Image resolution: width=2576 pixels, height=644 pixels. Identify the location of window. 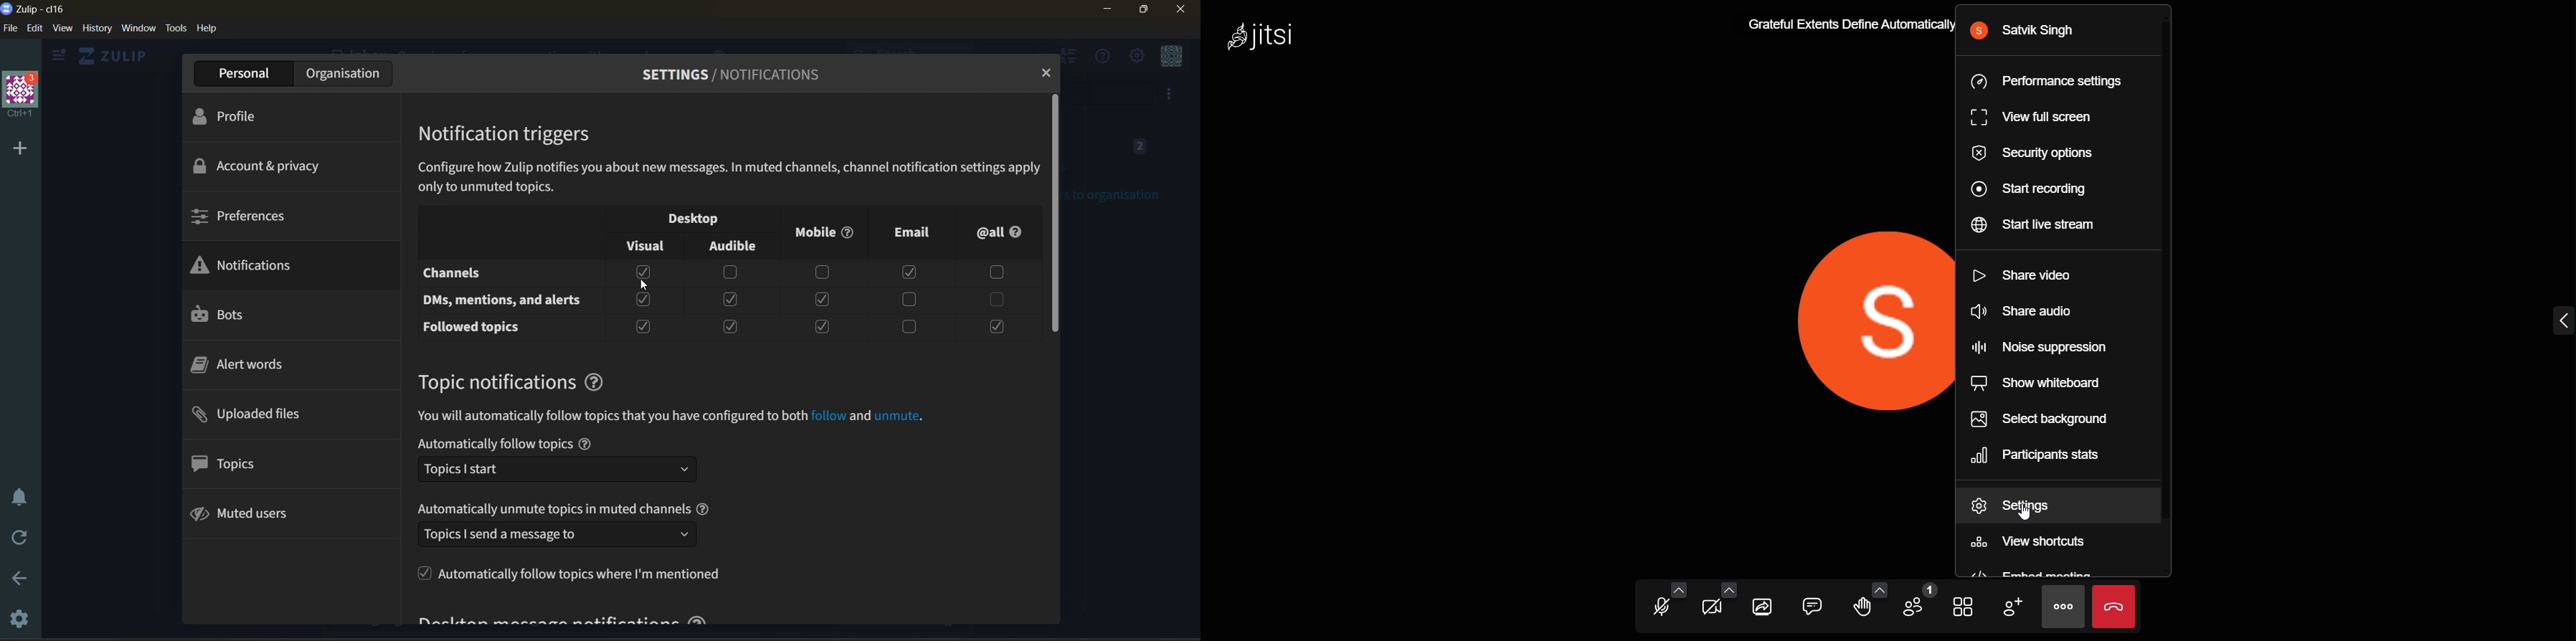
(138, 28).